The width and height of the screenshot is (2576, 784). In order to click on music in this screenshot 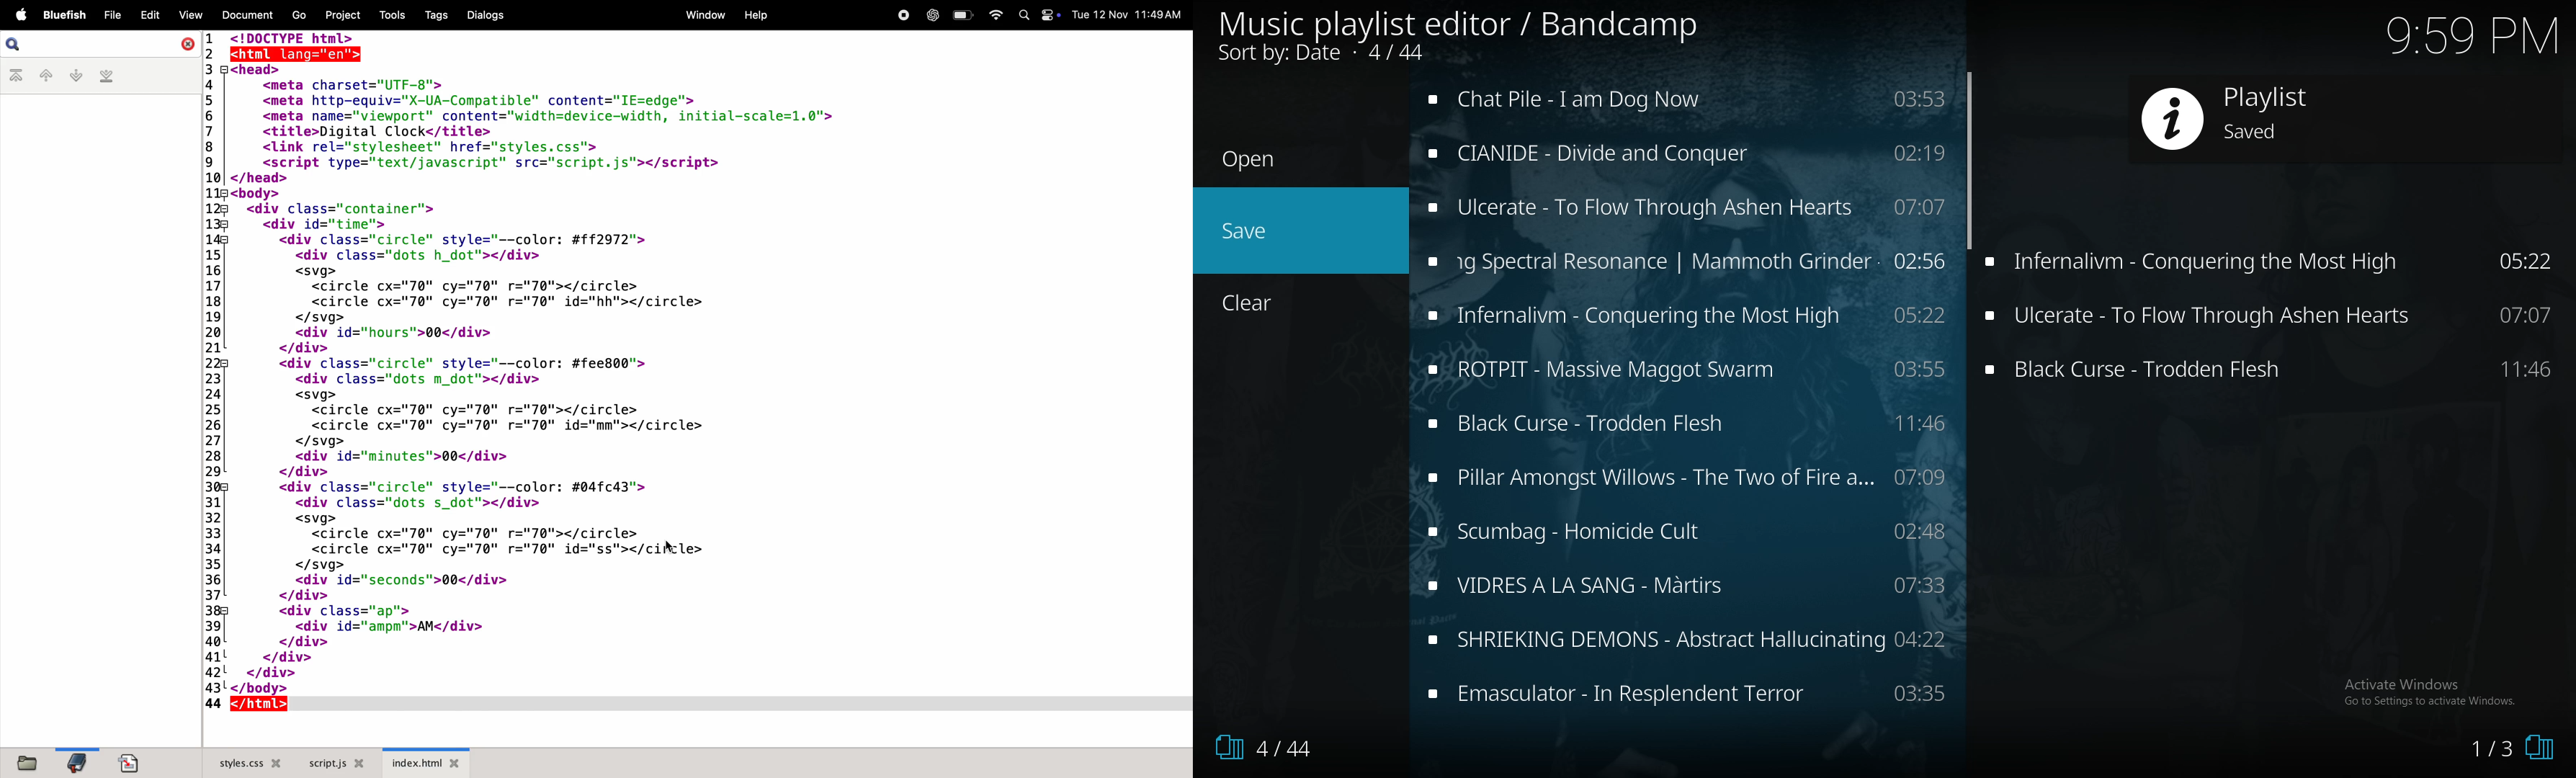, I will do `click(1684, 367)`.